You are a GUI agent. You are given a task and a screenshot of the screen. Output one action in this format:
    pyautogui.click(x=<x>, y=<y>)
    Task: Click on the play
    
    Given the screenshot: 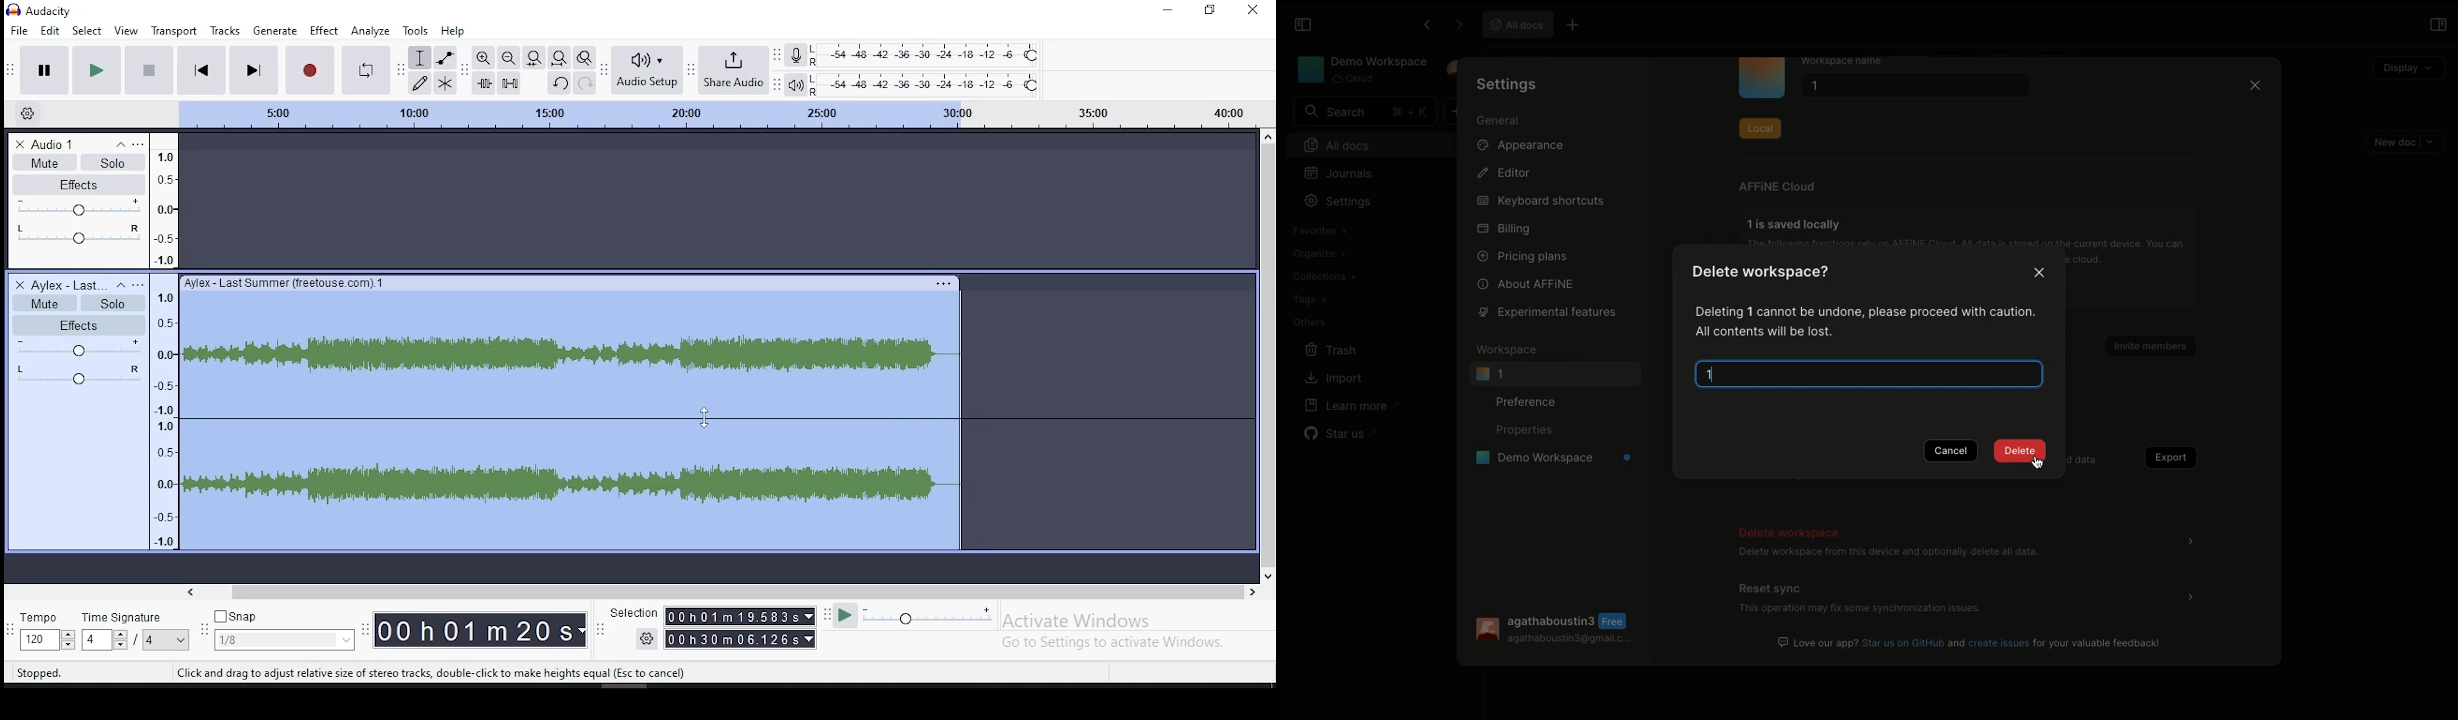 What is the action you would take?
    pyautogui.click(x=96, y=70)
    